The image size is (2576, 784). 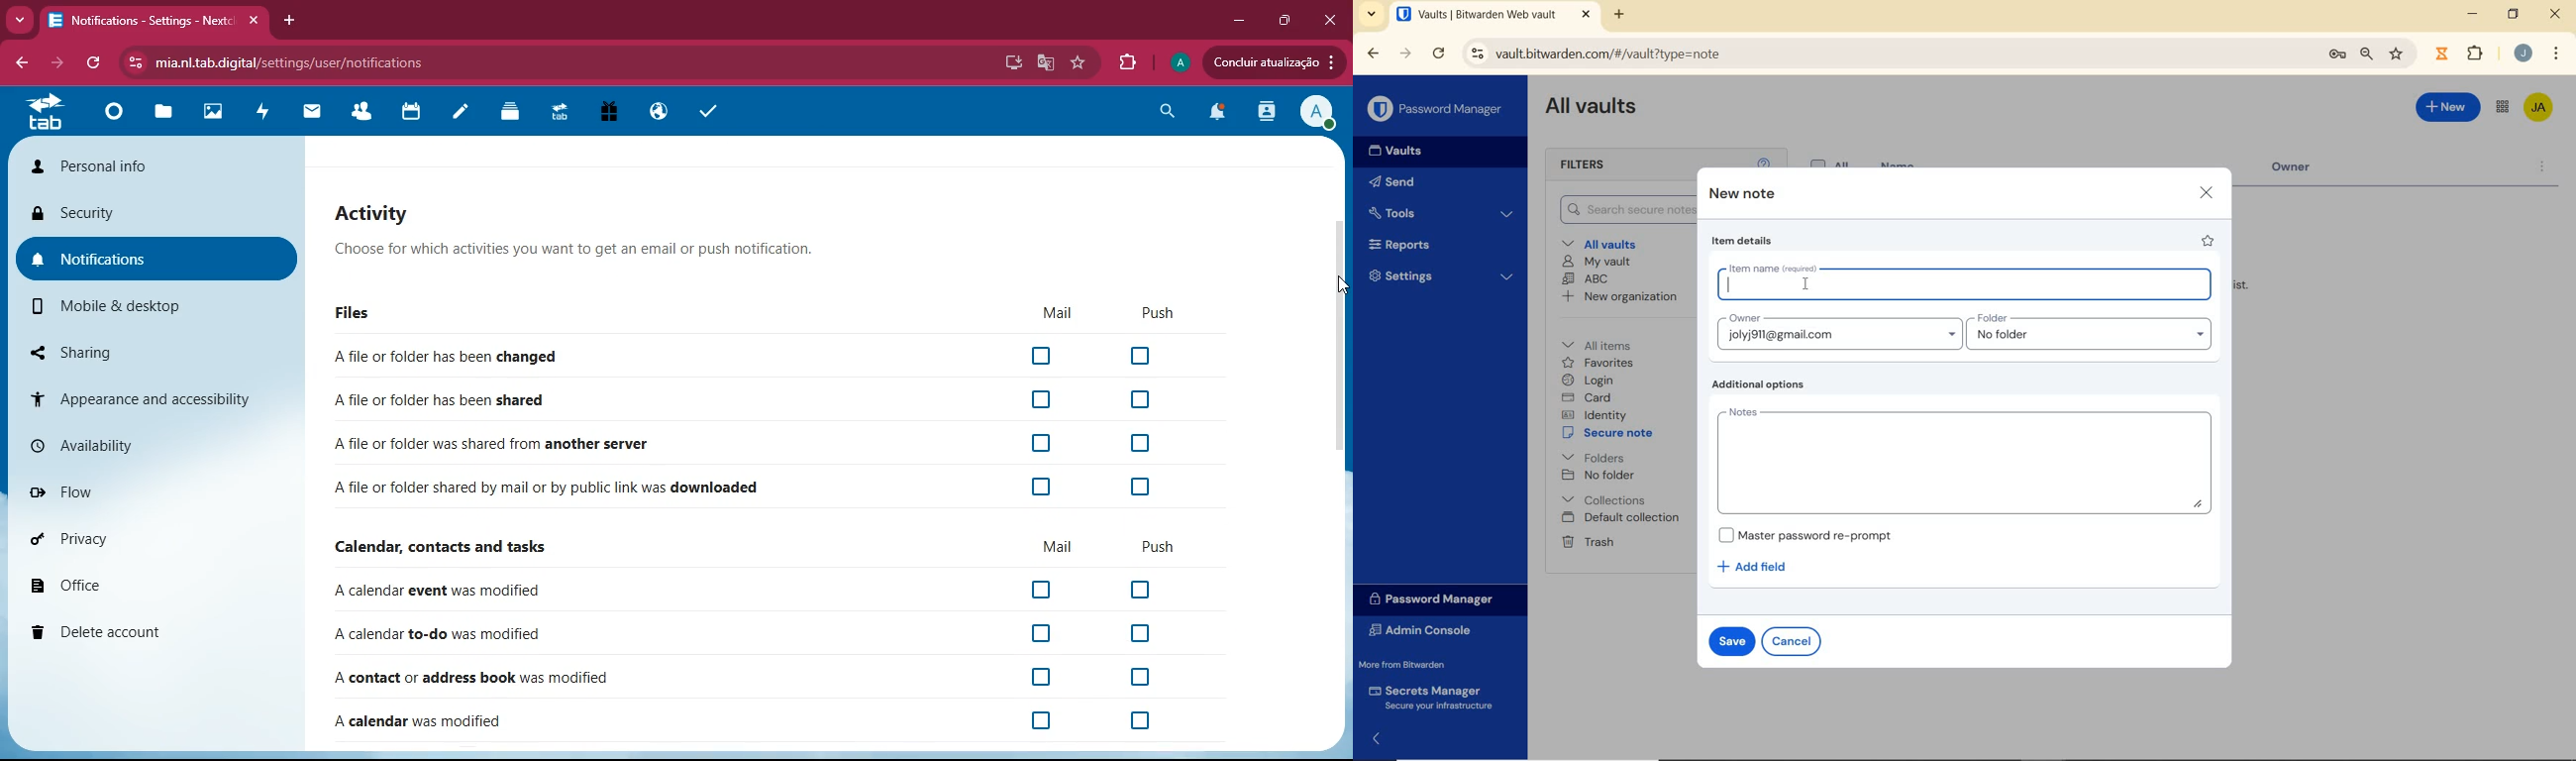 I want to click on Secrets Manager, so click(x=1434, y=697).